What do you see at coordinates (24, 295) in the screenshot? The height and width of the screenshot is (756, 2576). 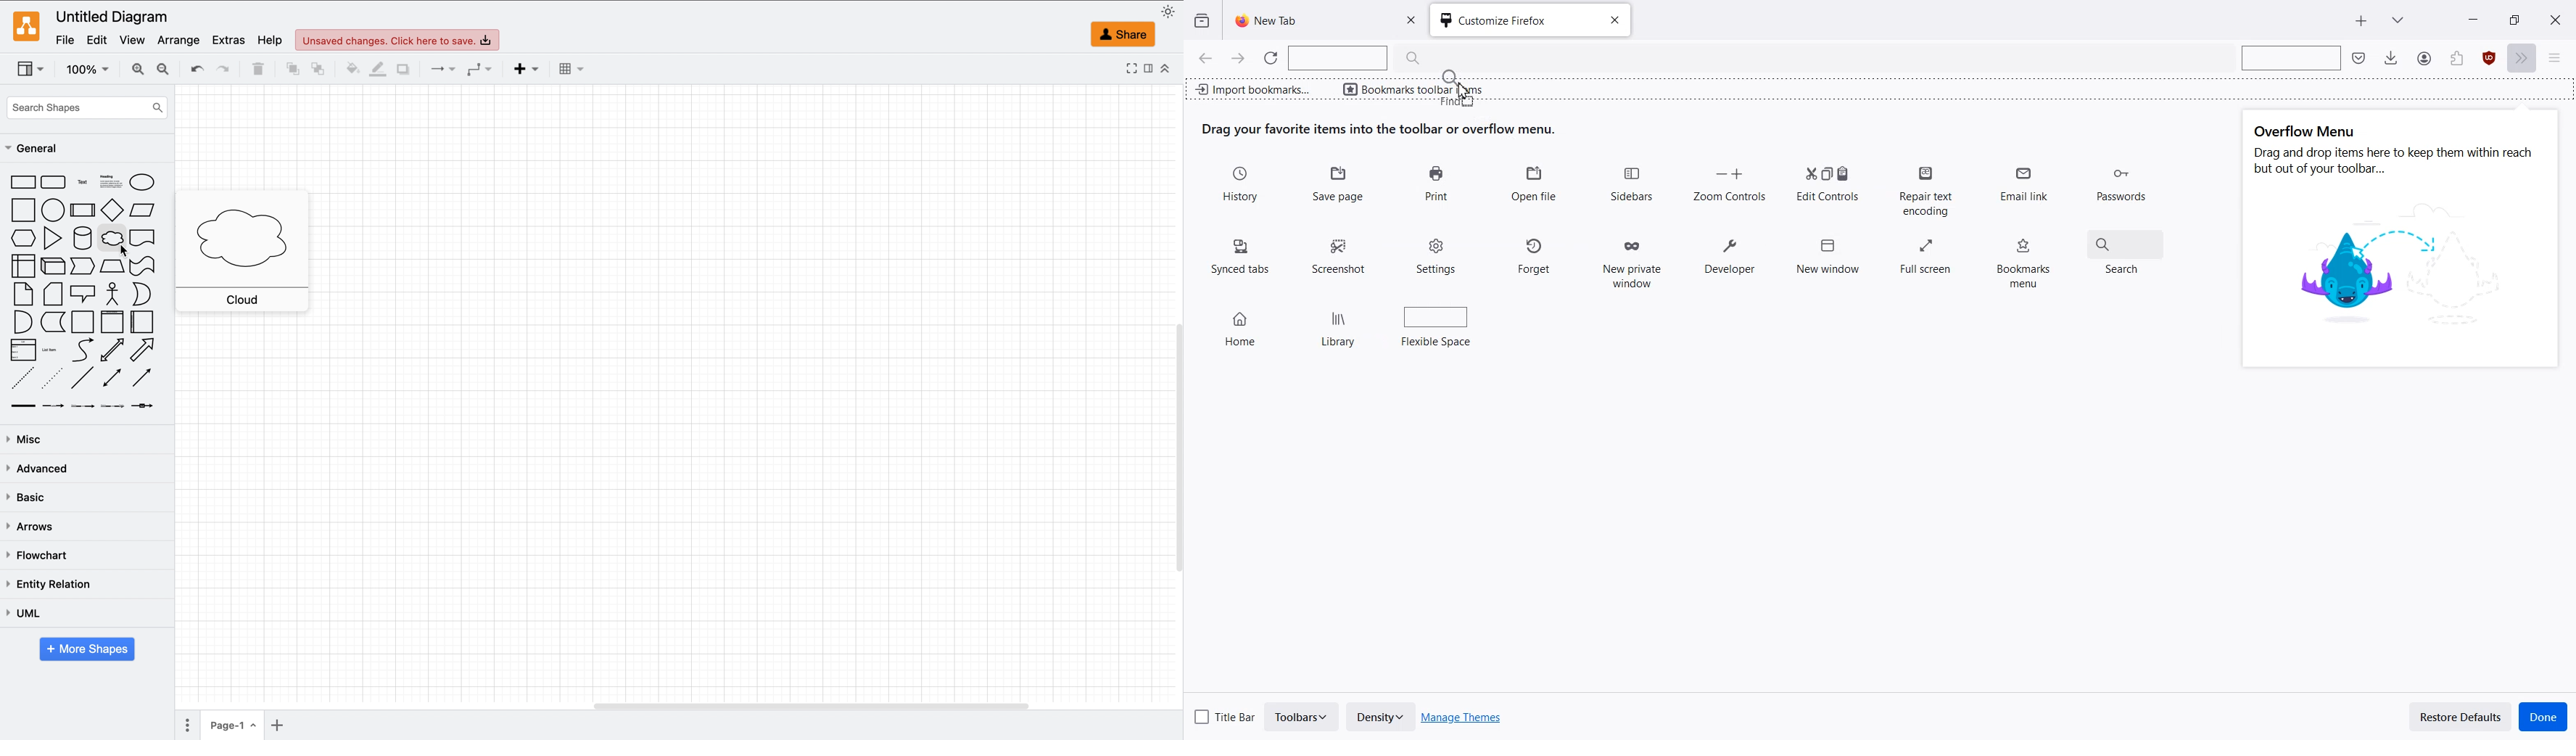 I see `note` at bounding box center [24, 295].